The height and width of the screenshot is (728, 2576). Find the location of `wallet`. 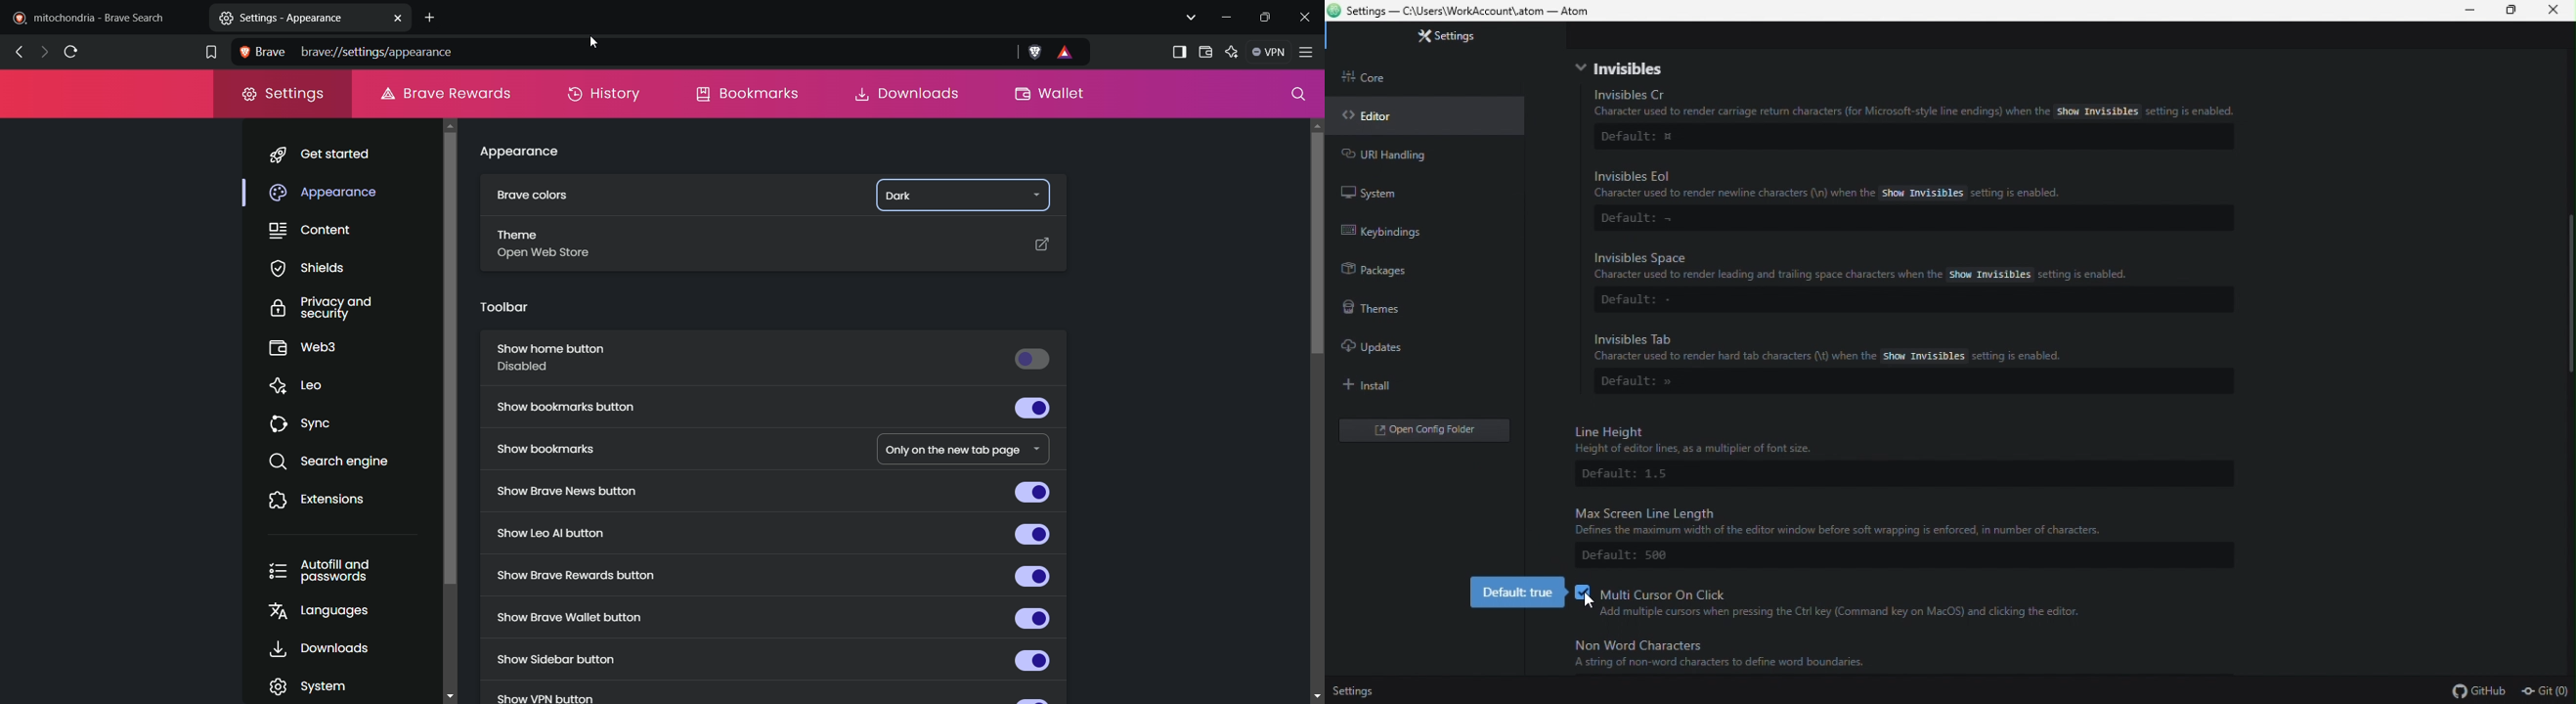

wallet is located at coordinates (1050, 93).